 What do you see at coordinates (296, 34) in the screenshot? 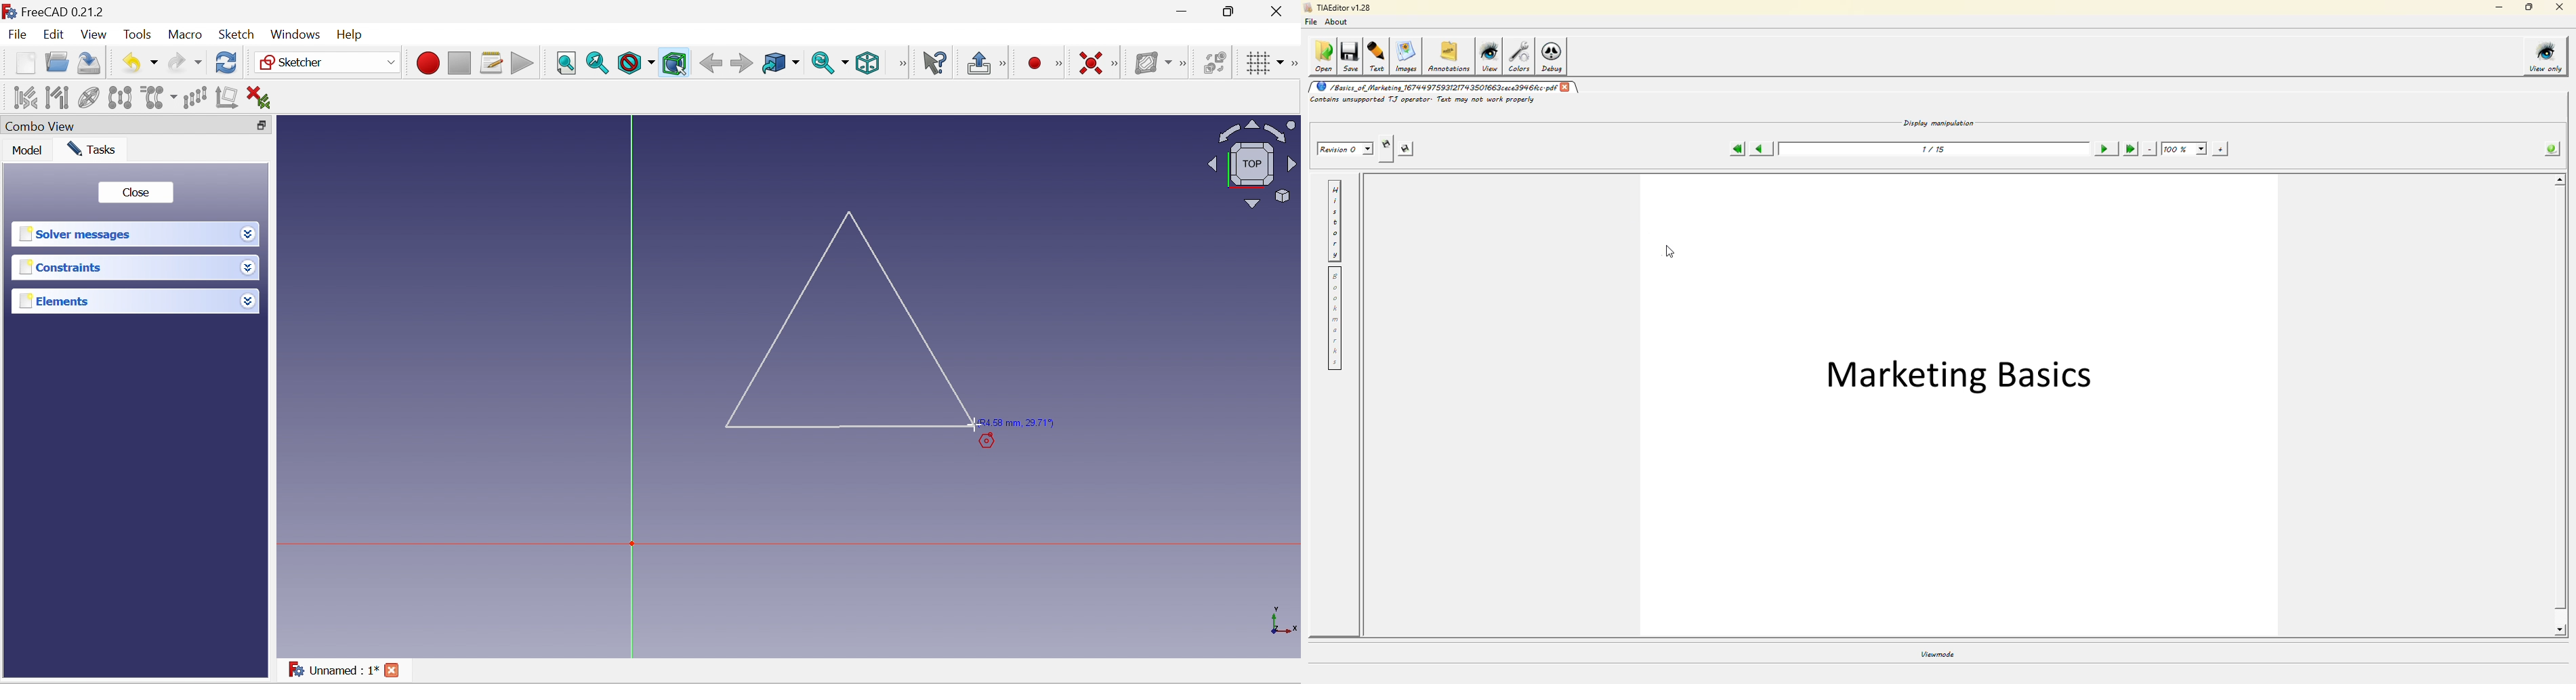
I see `Windows` at bounding box center [296, 34].